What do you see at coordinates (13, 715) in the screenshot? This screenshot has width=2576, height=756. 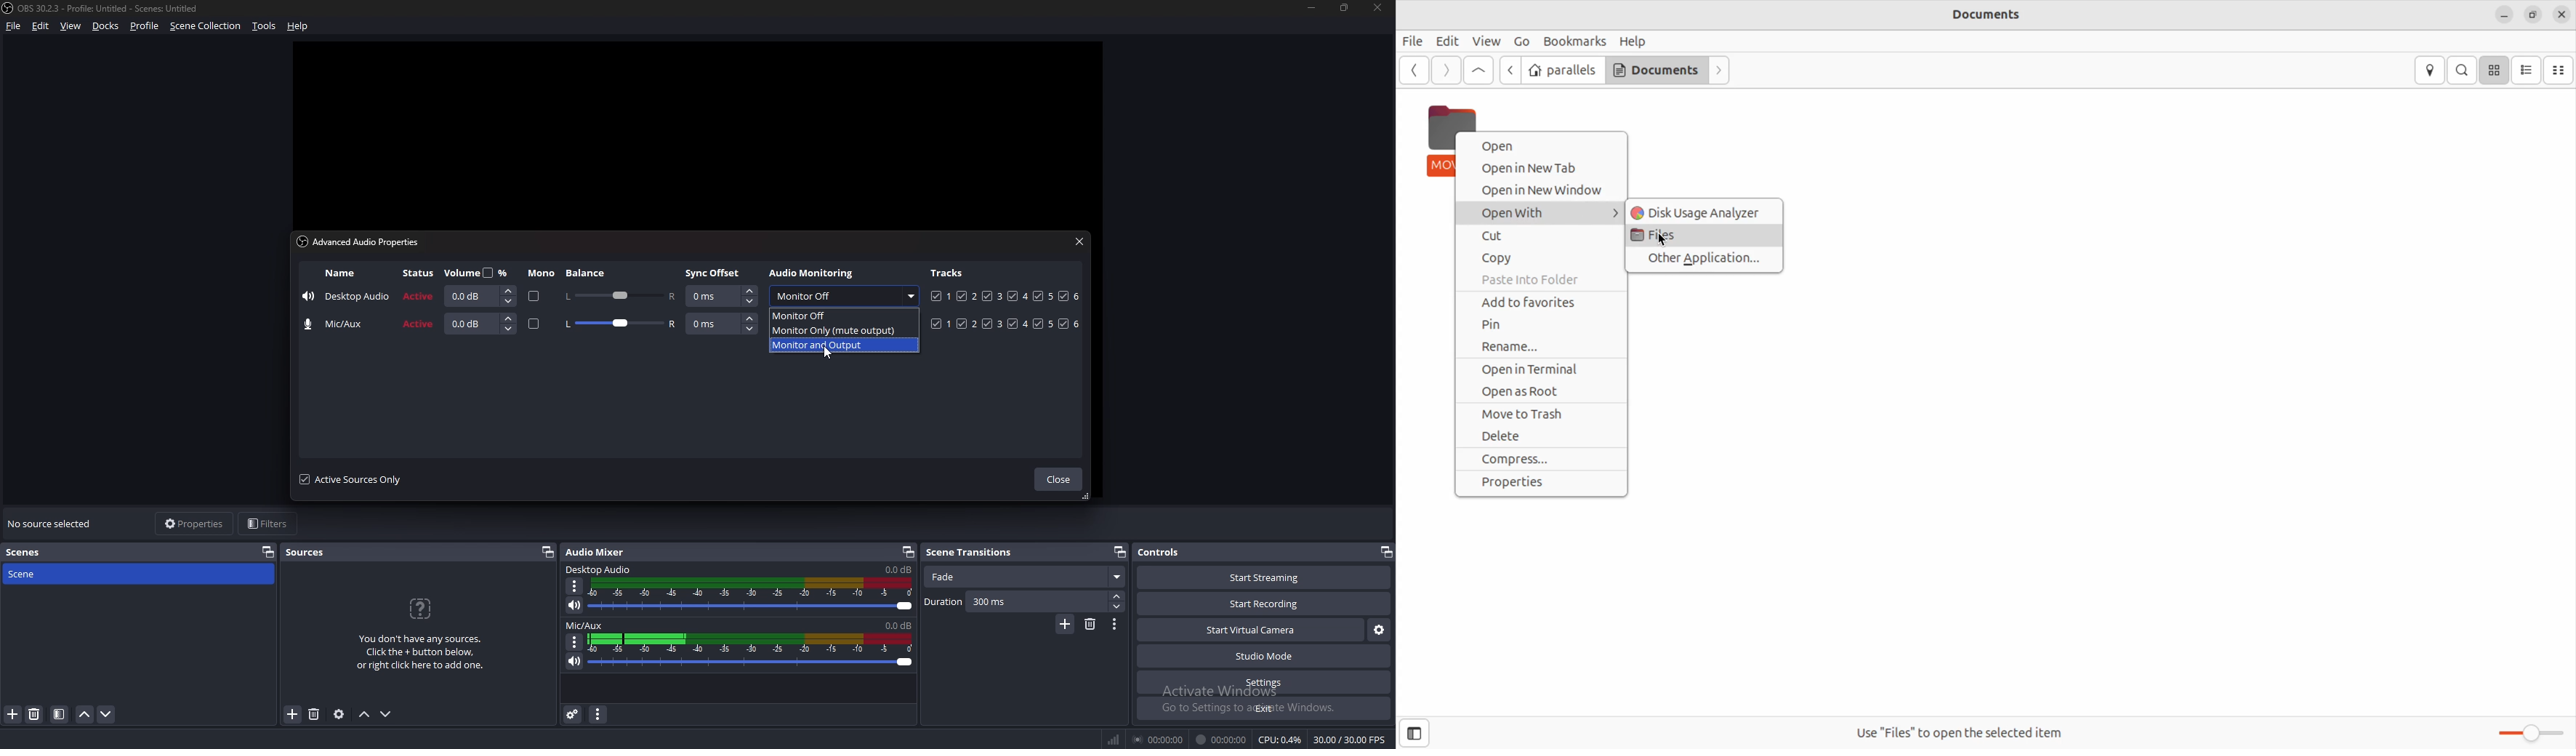 I see `add scene` at bounding box center [13, 715].